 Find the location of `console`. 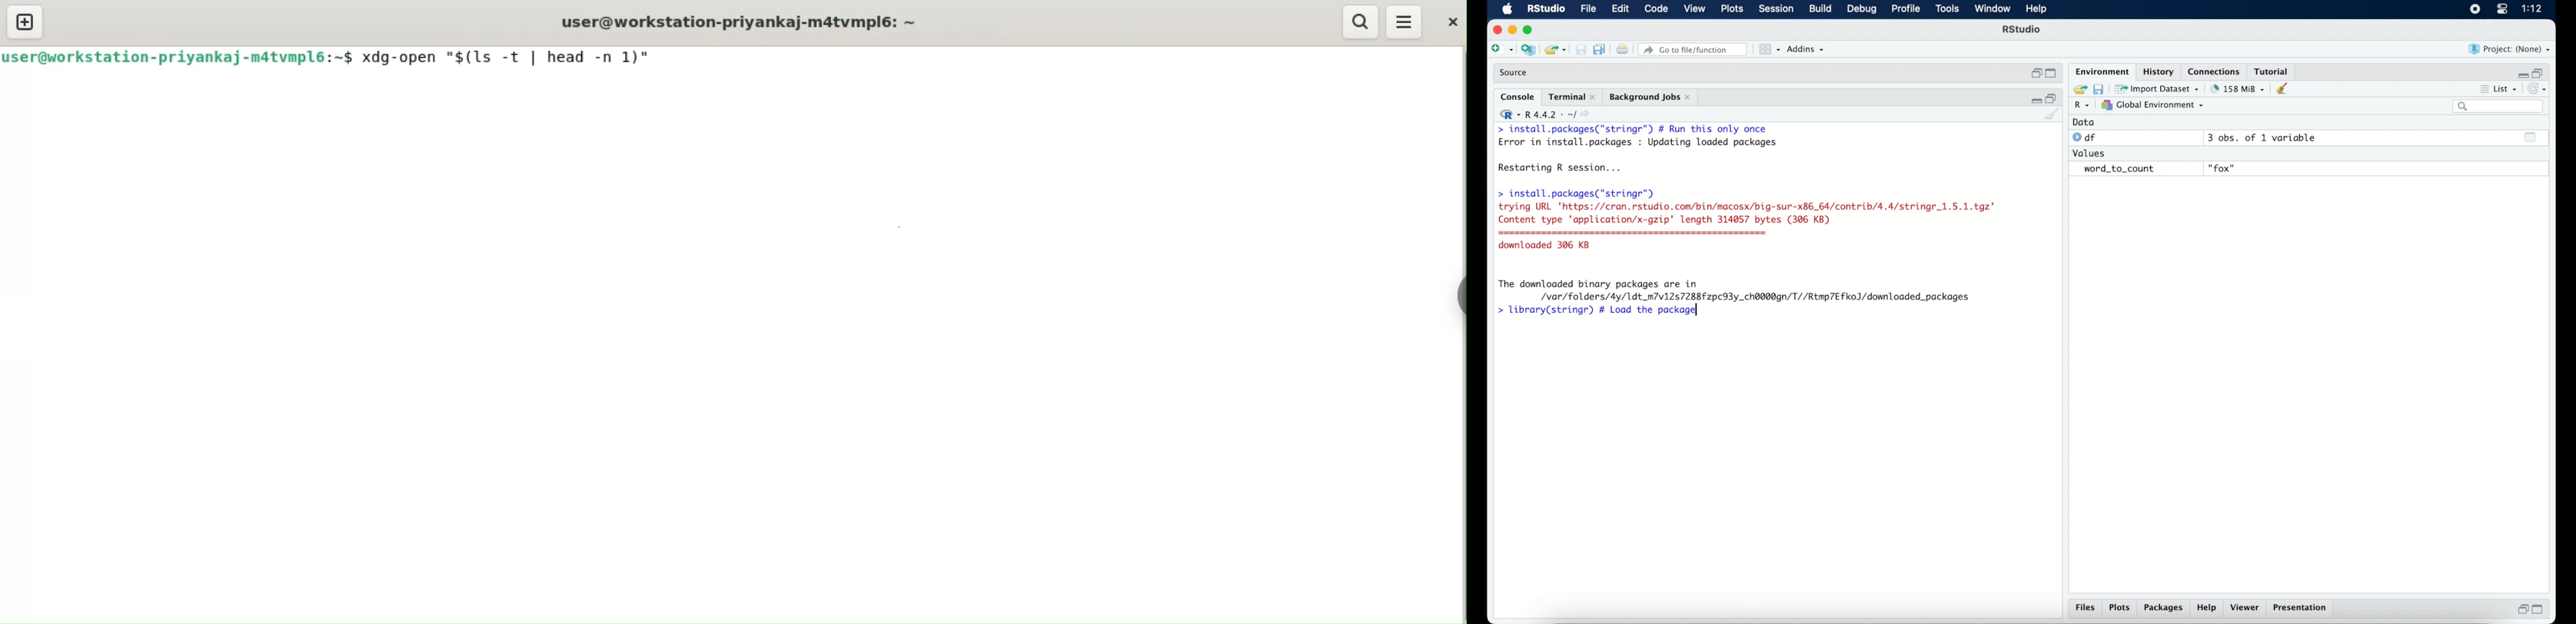

console is located at coordinates (1518, 97).